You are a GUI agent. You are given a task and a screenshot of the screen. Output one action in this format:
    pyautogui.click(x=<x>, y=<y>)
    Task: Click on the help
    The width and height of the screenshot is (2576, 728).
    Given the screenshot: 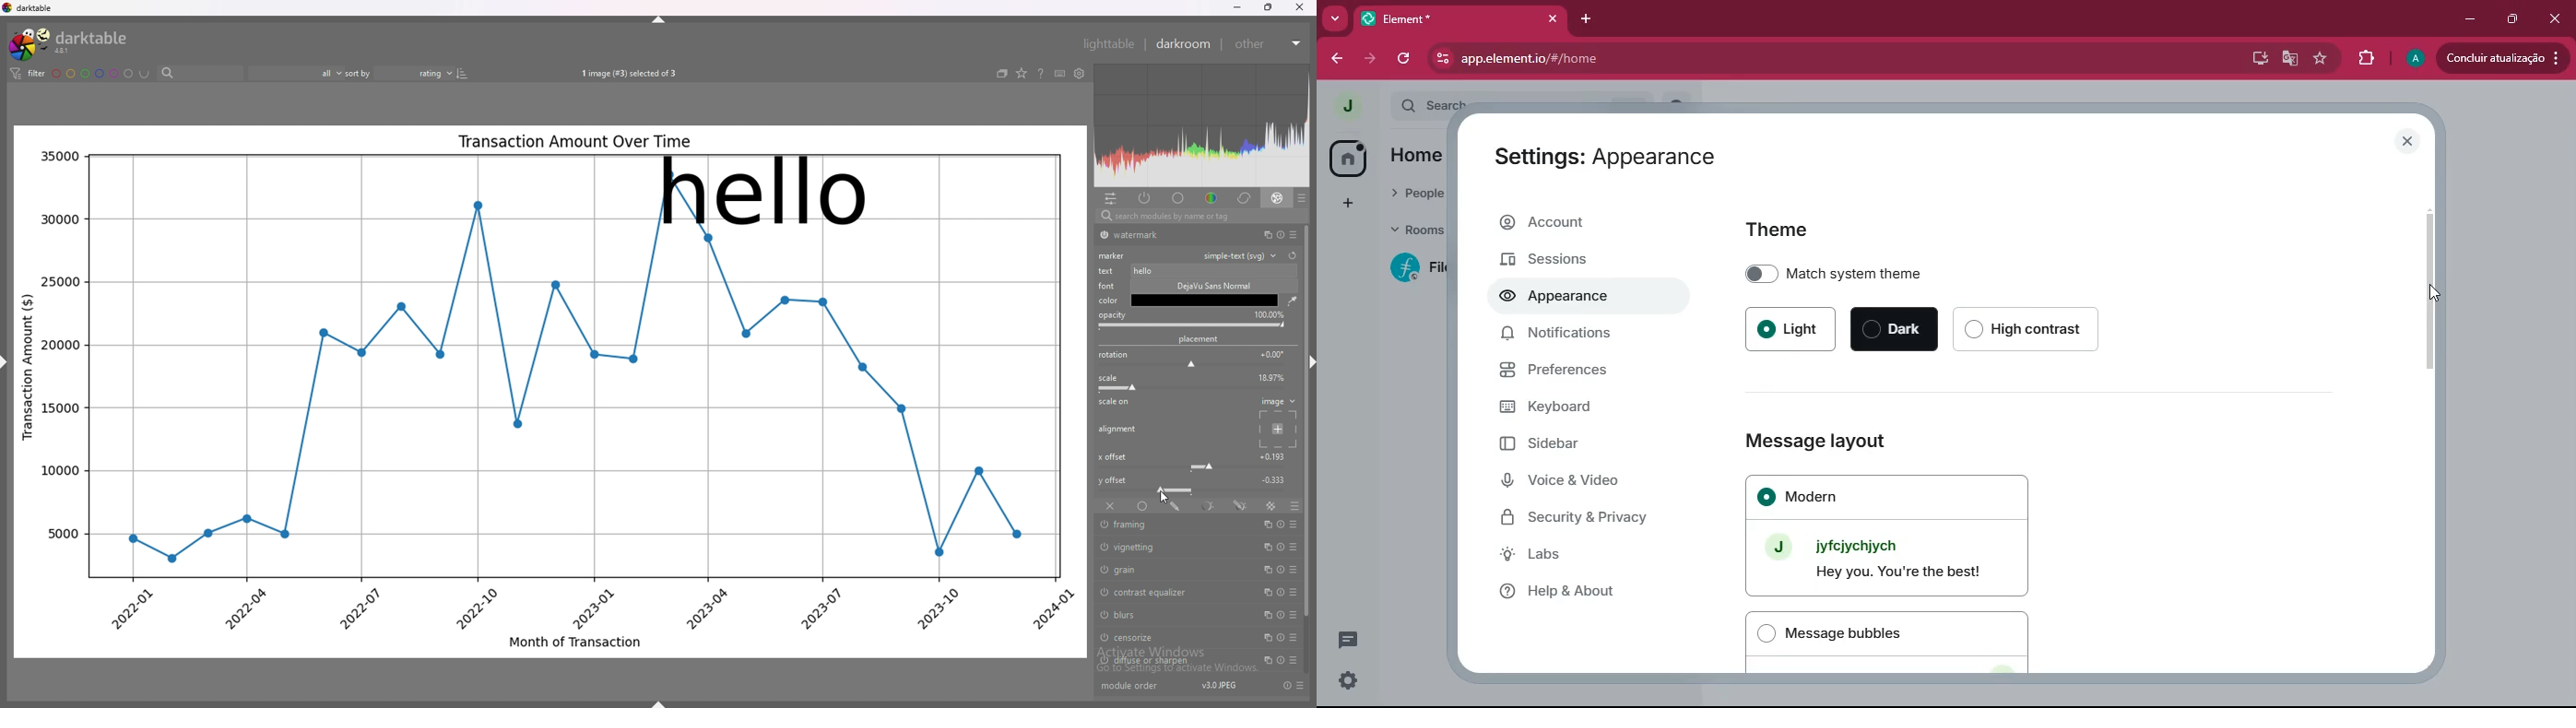 What is the action you would take?
    pyautogui.click(x=1042, y=74)
    